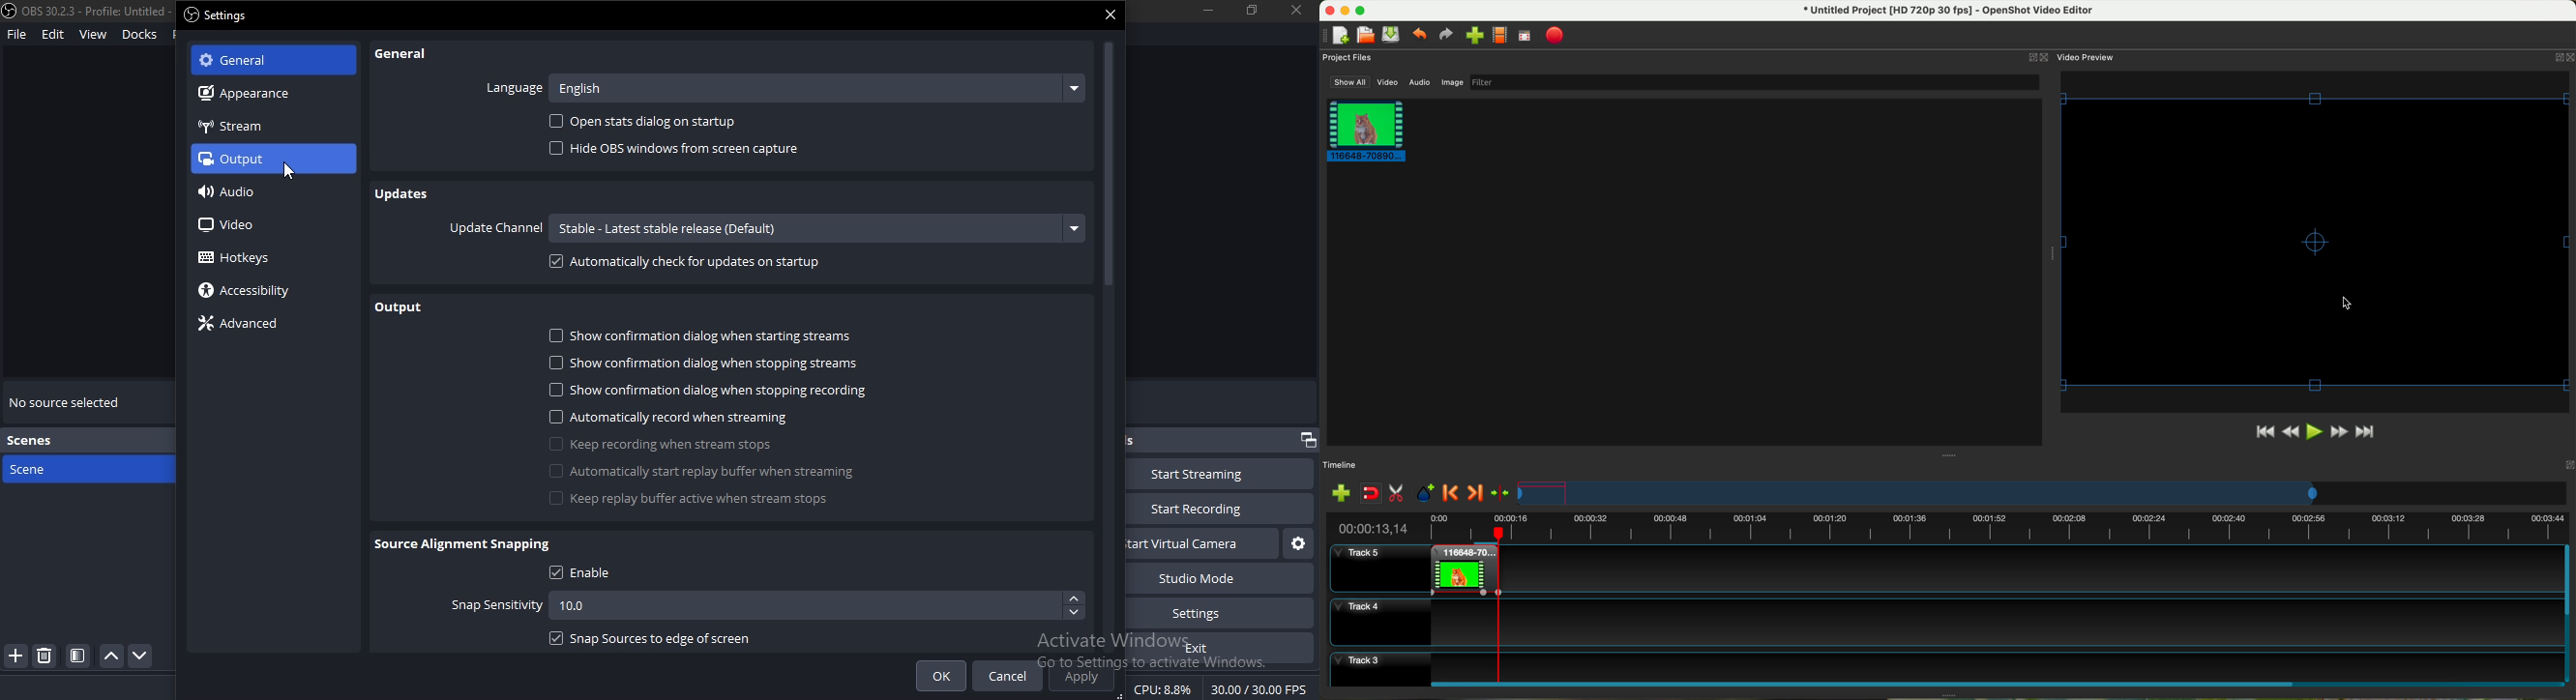 The image size is (2576, 700). I want to click on language, so click(517, 83).